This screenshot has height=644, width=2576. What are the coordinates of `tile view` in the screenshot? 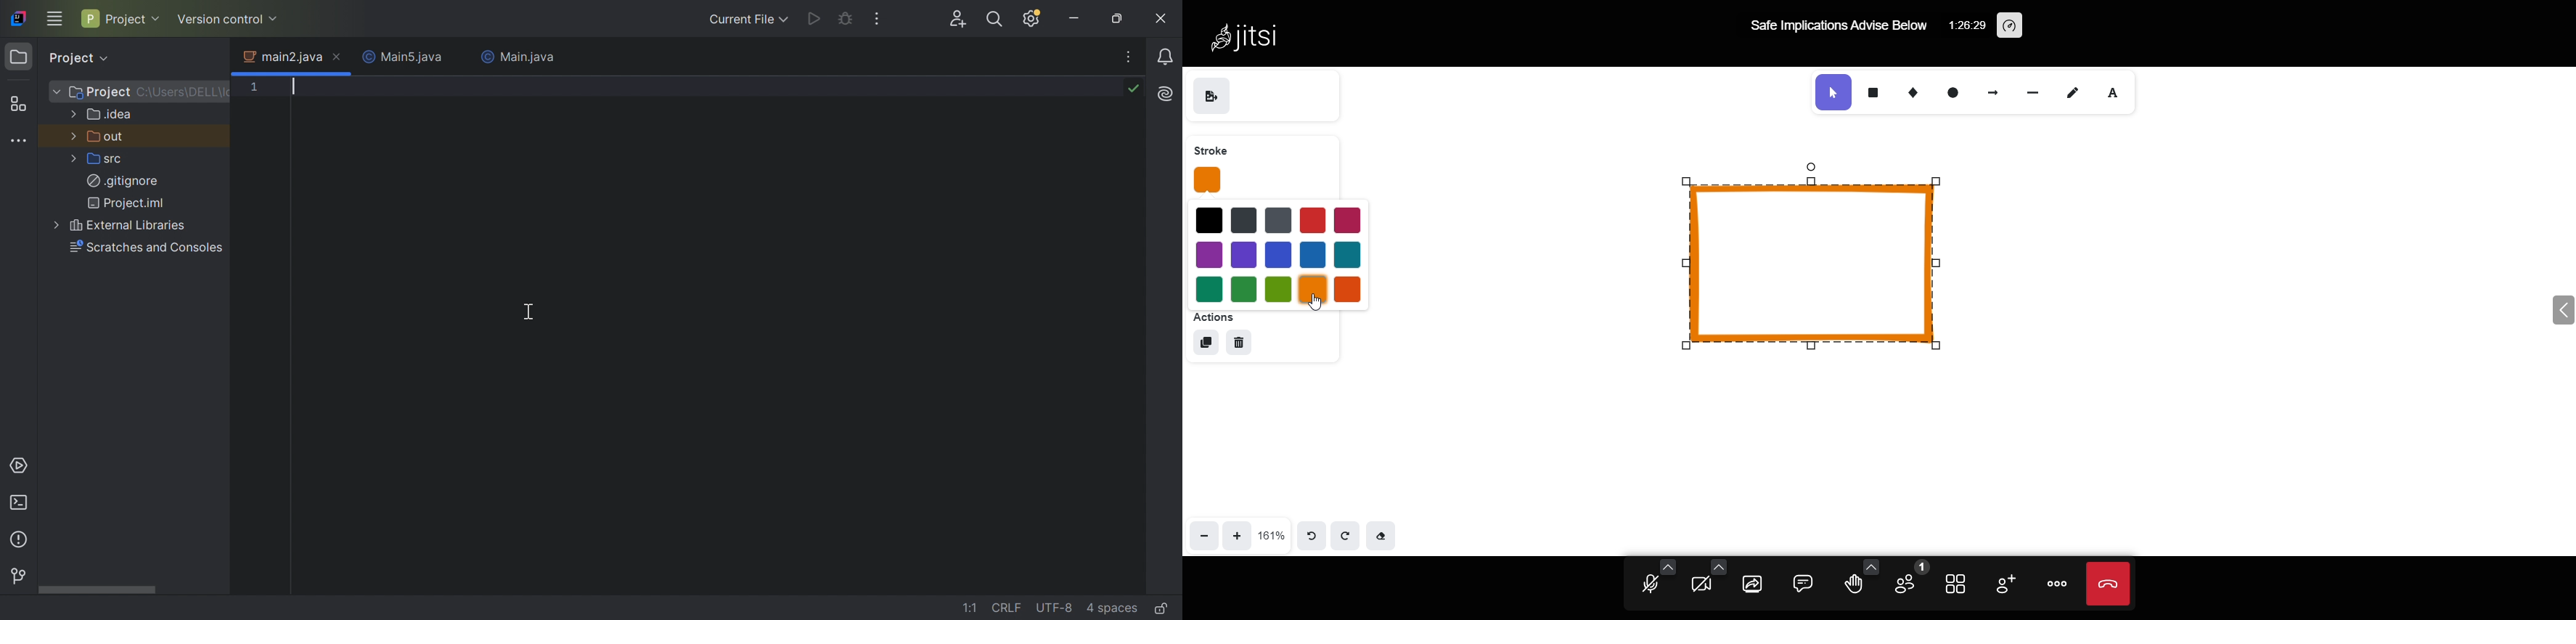 It's located at (1955, 584).